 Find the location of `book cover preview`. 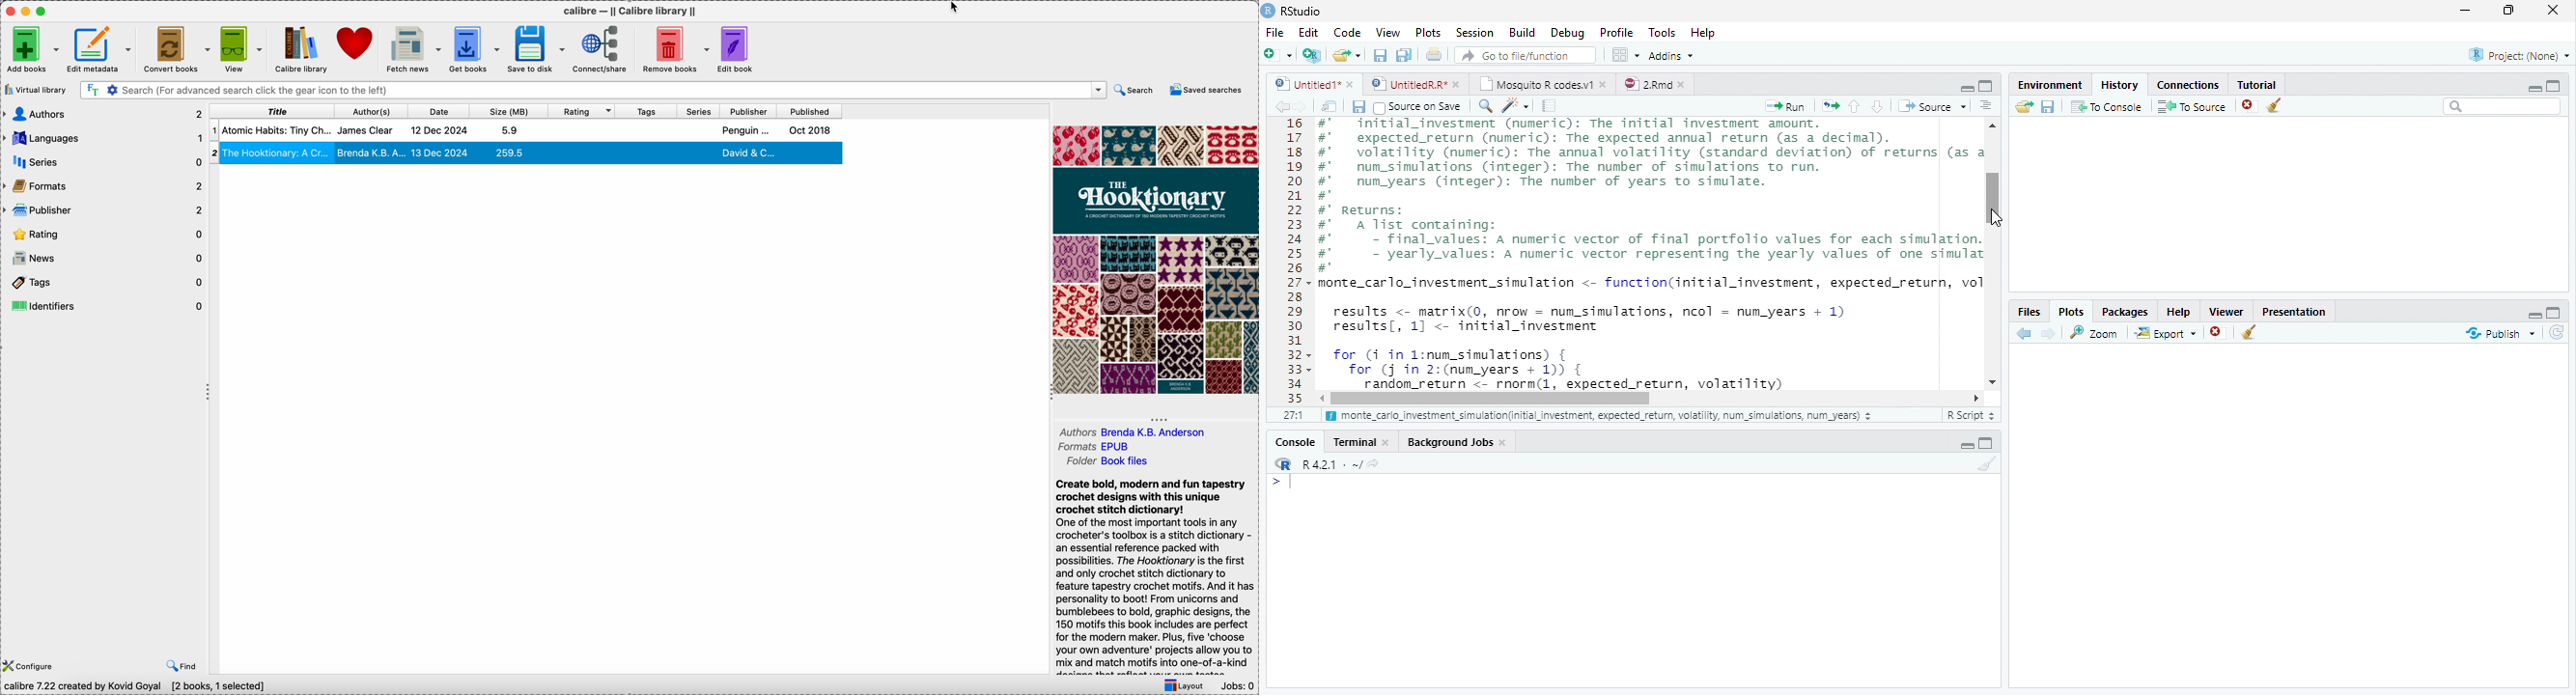

book cover preview is located at coordinates (1157, 259).